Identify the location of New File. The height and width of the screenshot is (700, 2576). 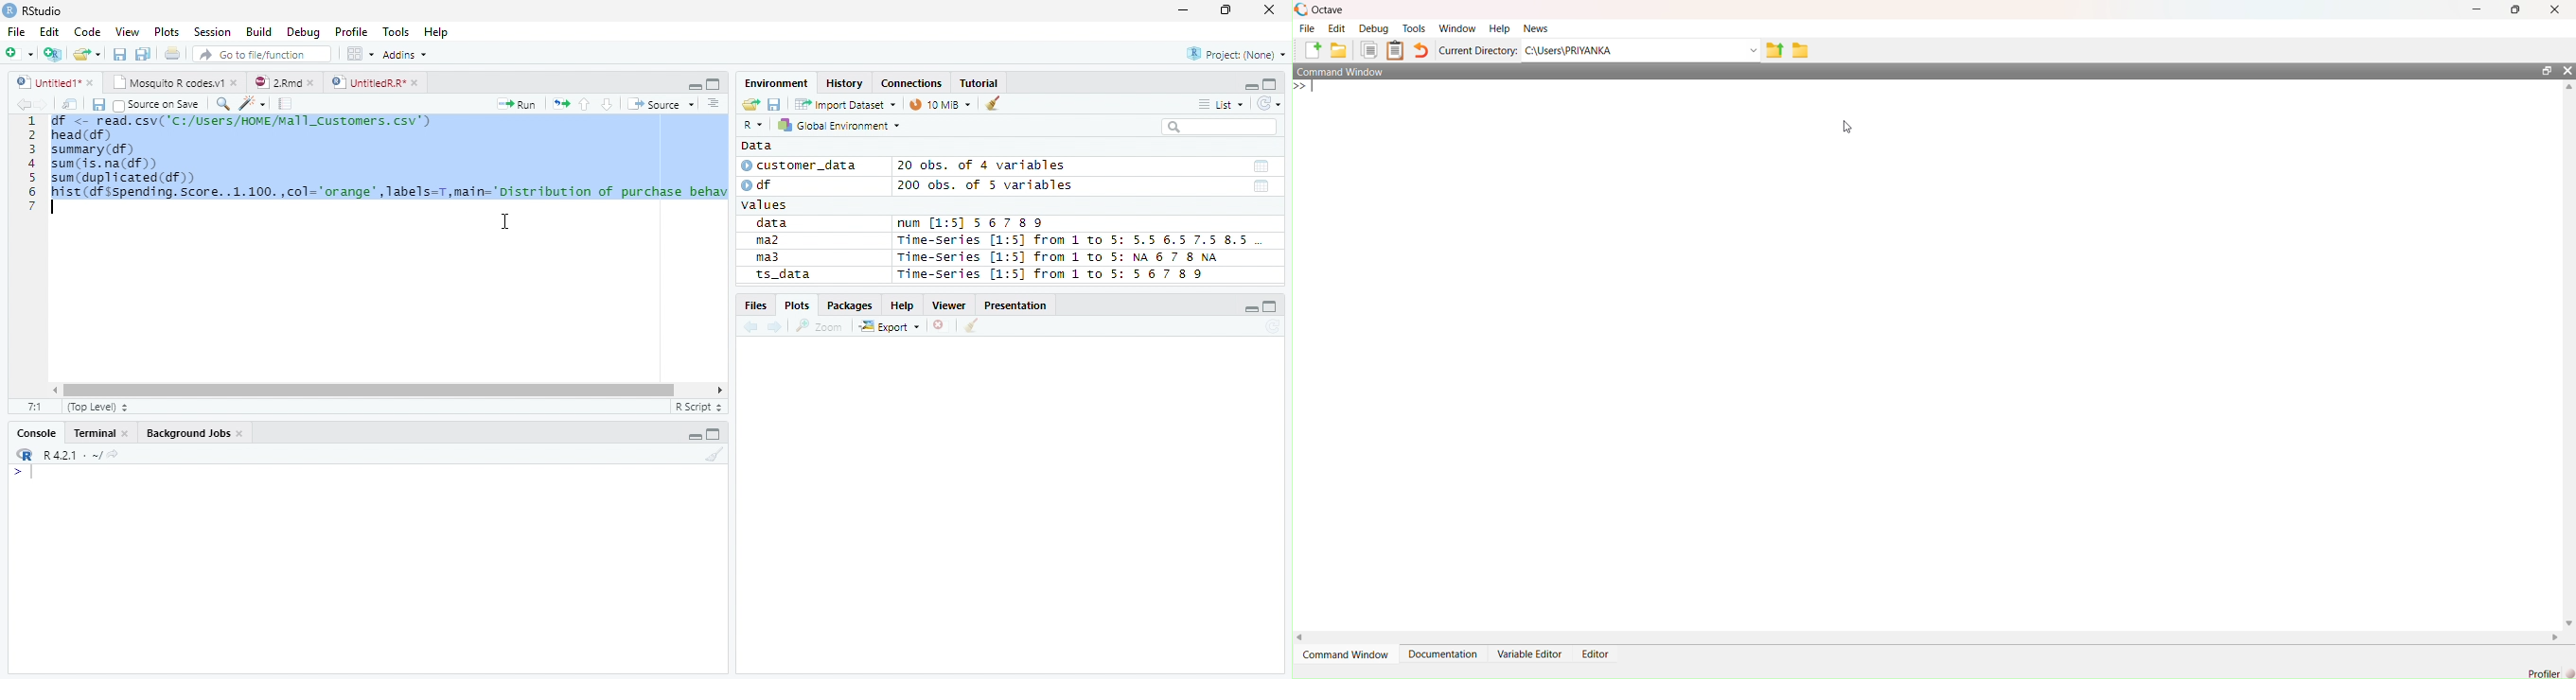
(20, 53).